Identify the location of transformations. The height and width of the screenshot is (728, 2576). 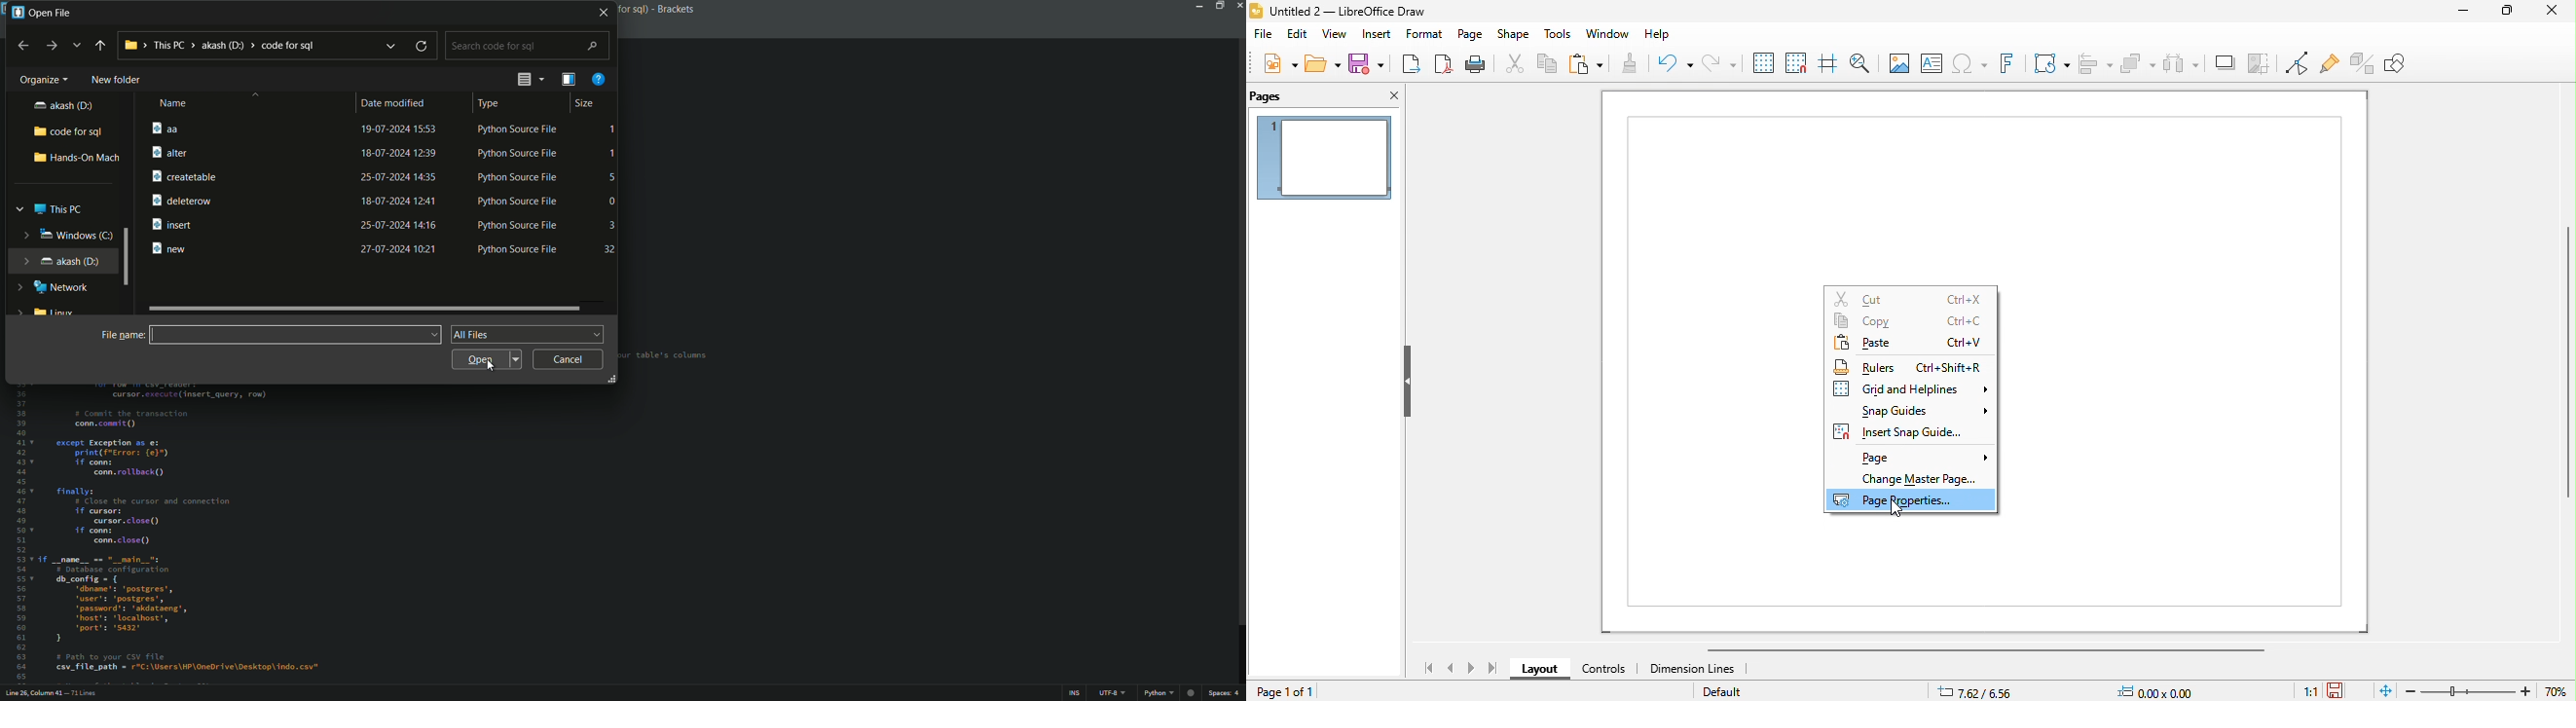
(2050, 63).